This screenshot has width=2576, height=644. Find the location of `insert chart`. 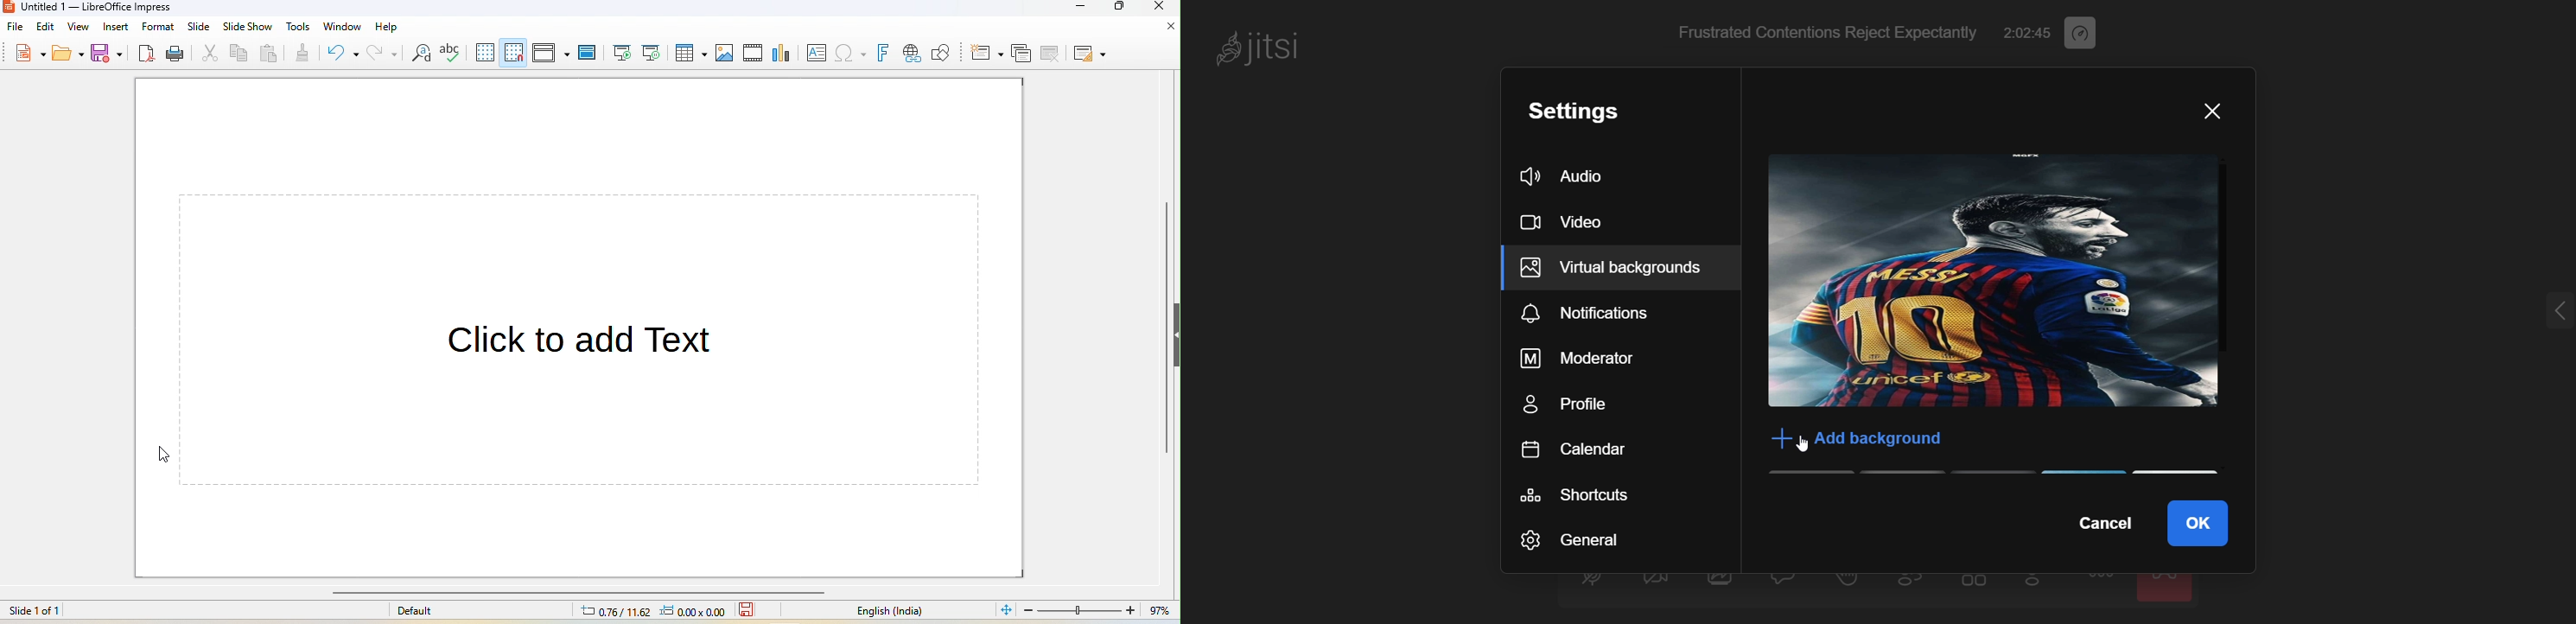

insert chart is located at coordinates (784, 52).